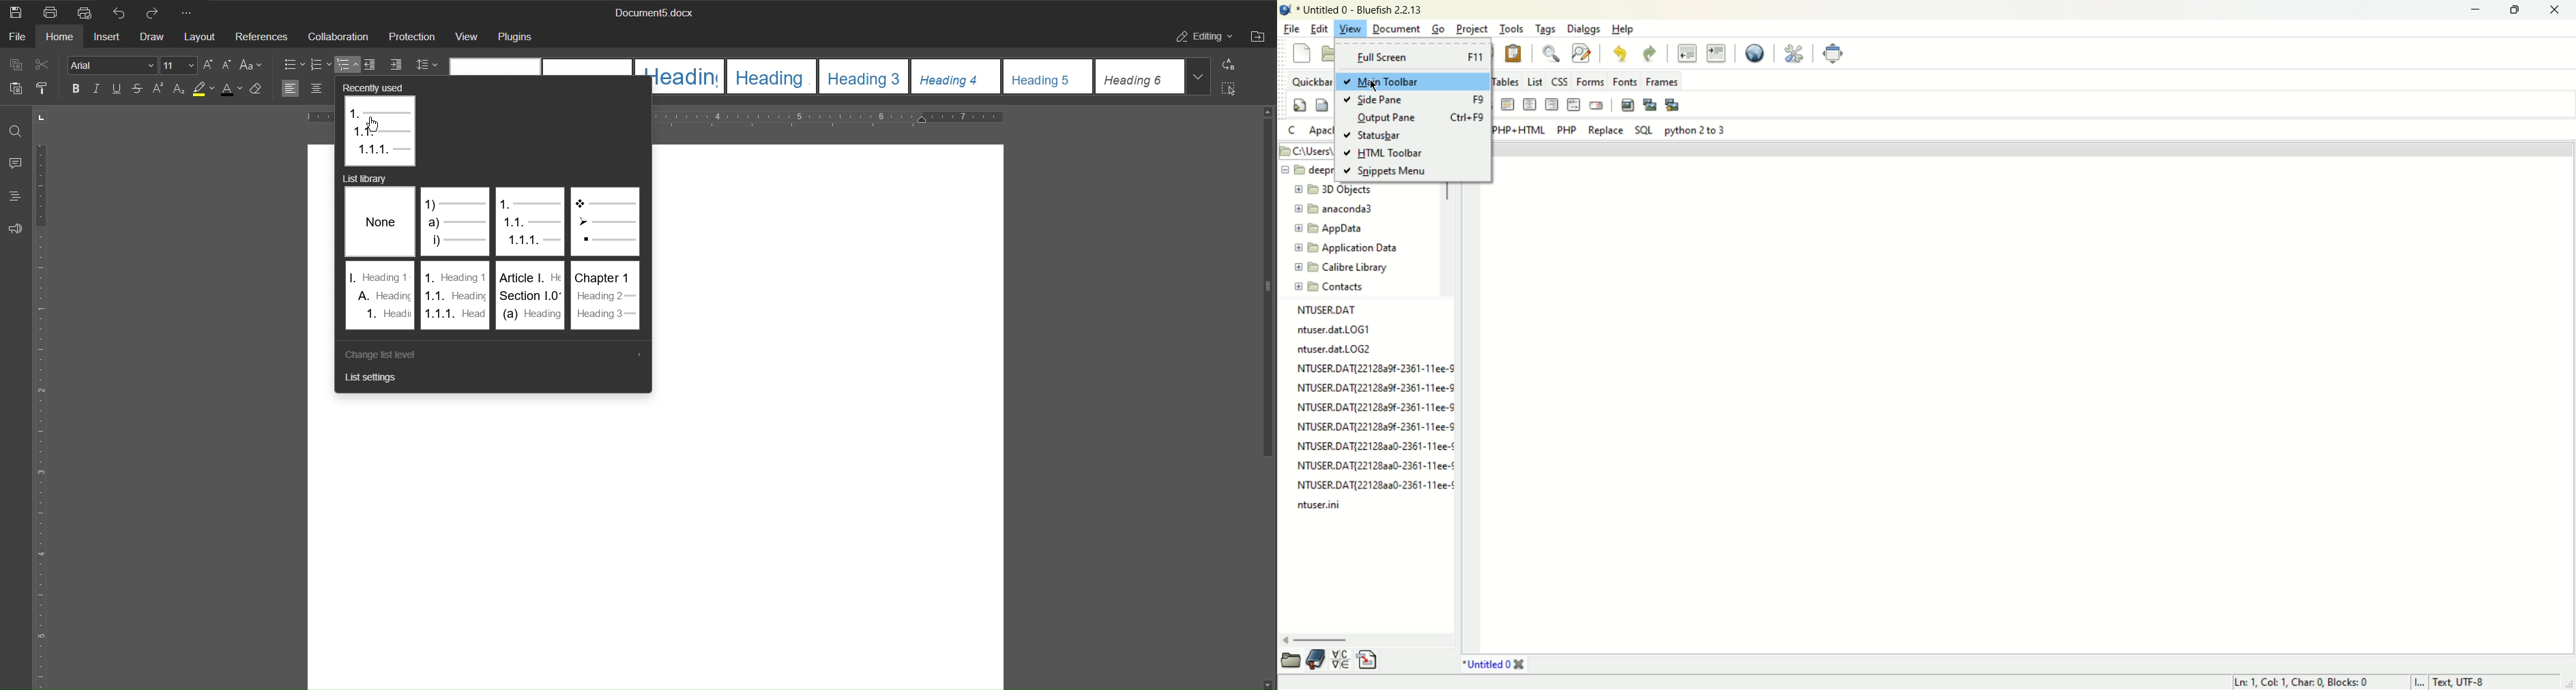 This screenshot has width=2576, height=700. I want to click on List settings, so click(372, 381).